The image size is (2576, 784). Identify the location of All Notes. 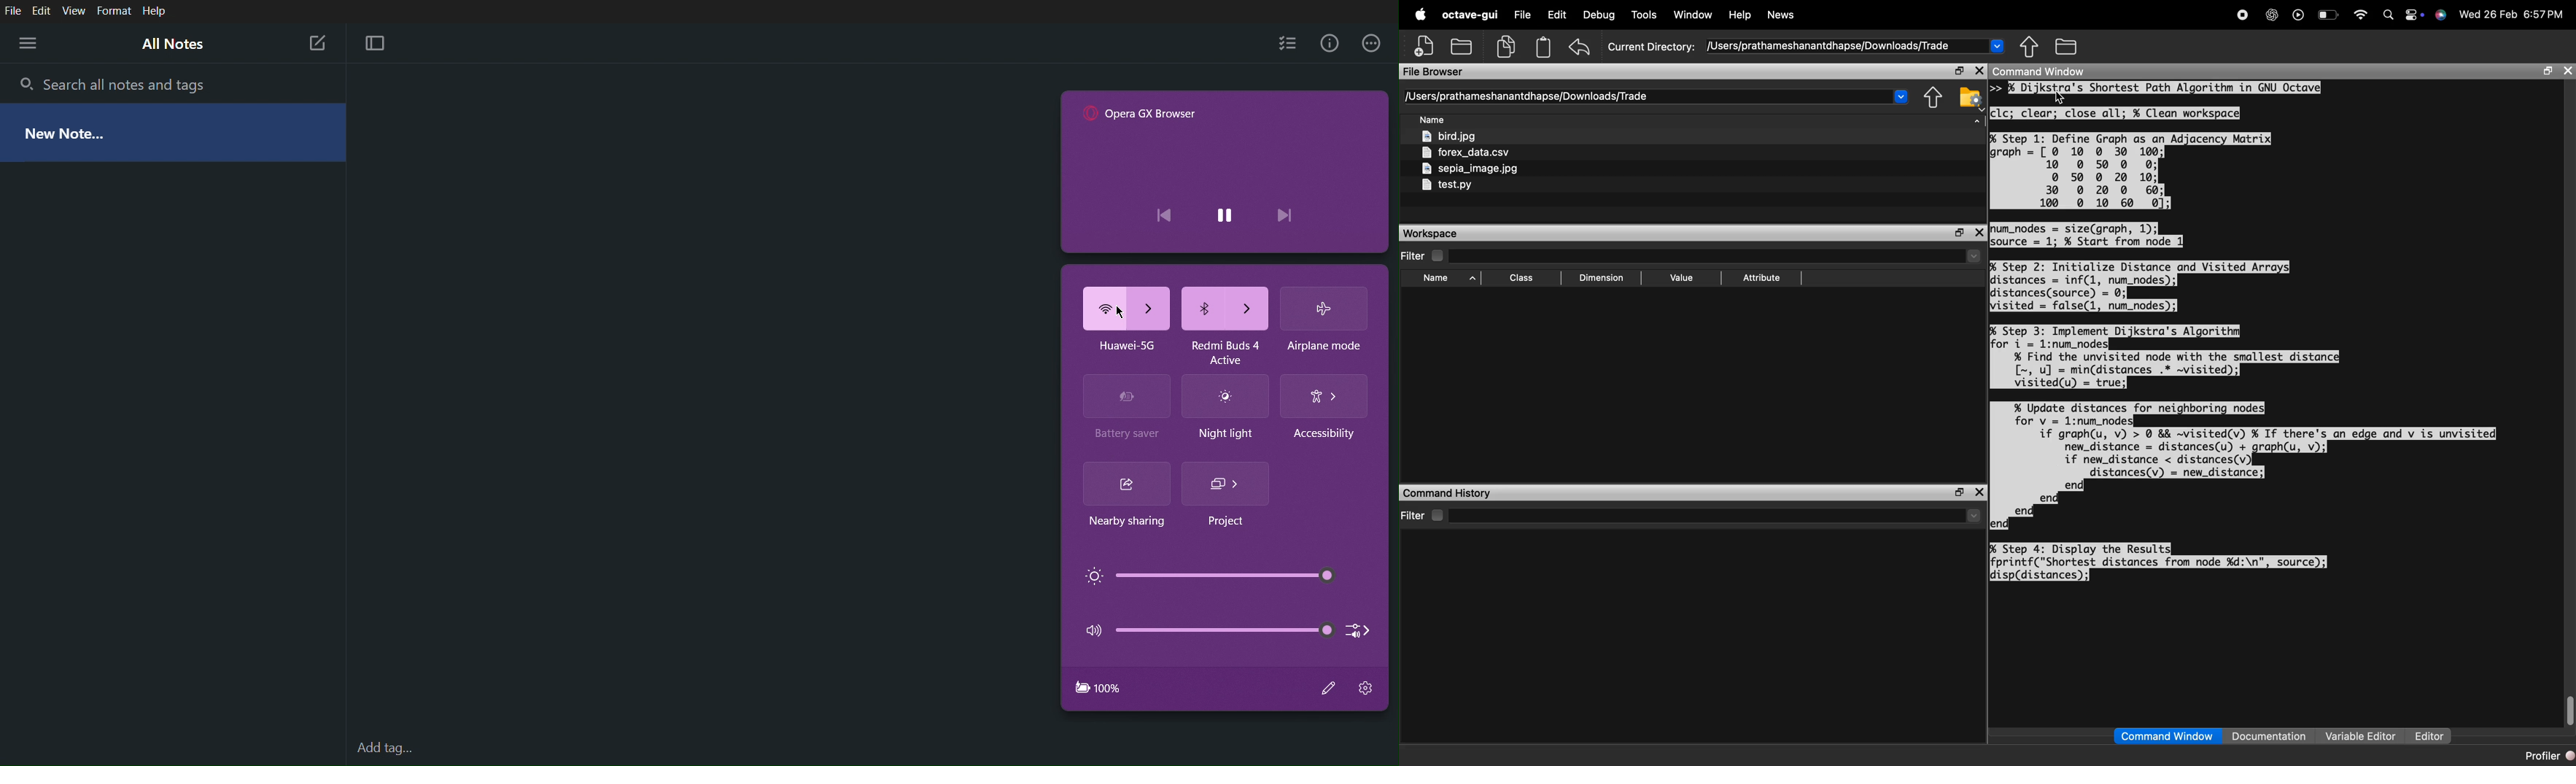
(174, 45).